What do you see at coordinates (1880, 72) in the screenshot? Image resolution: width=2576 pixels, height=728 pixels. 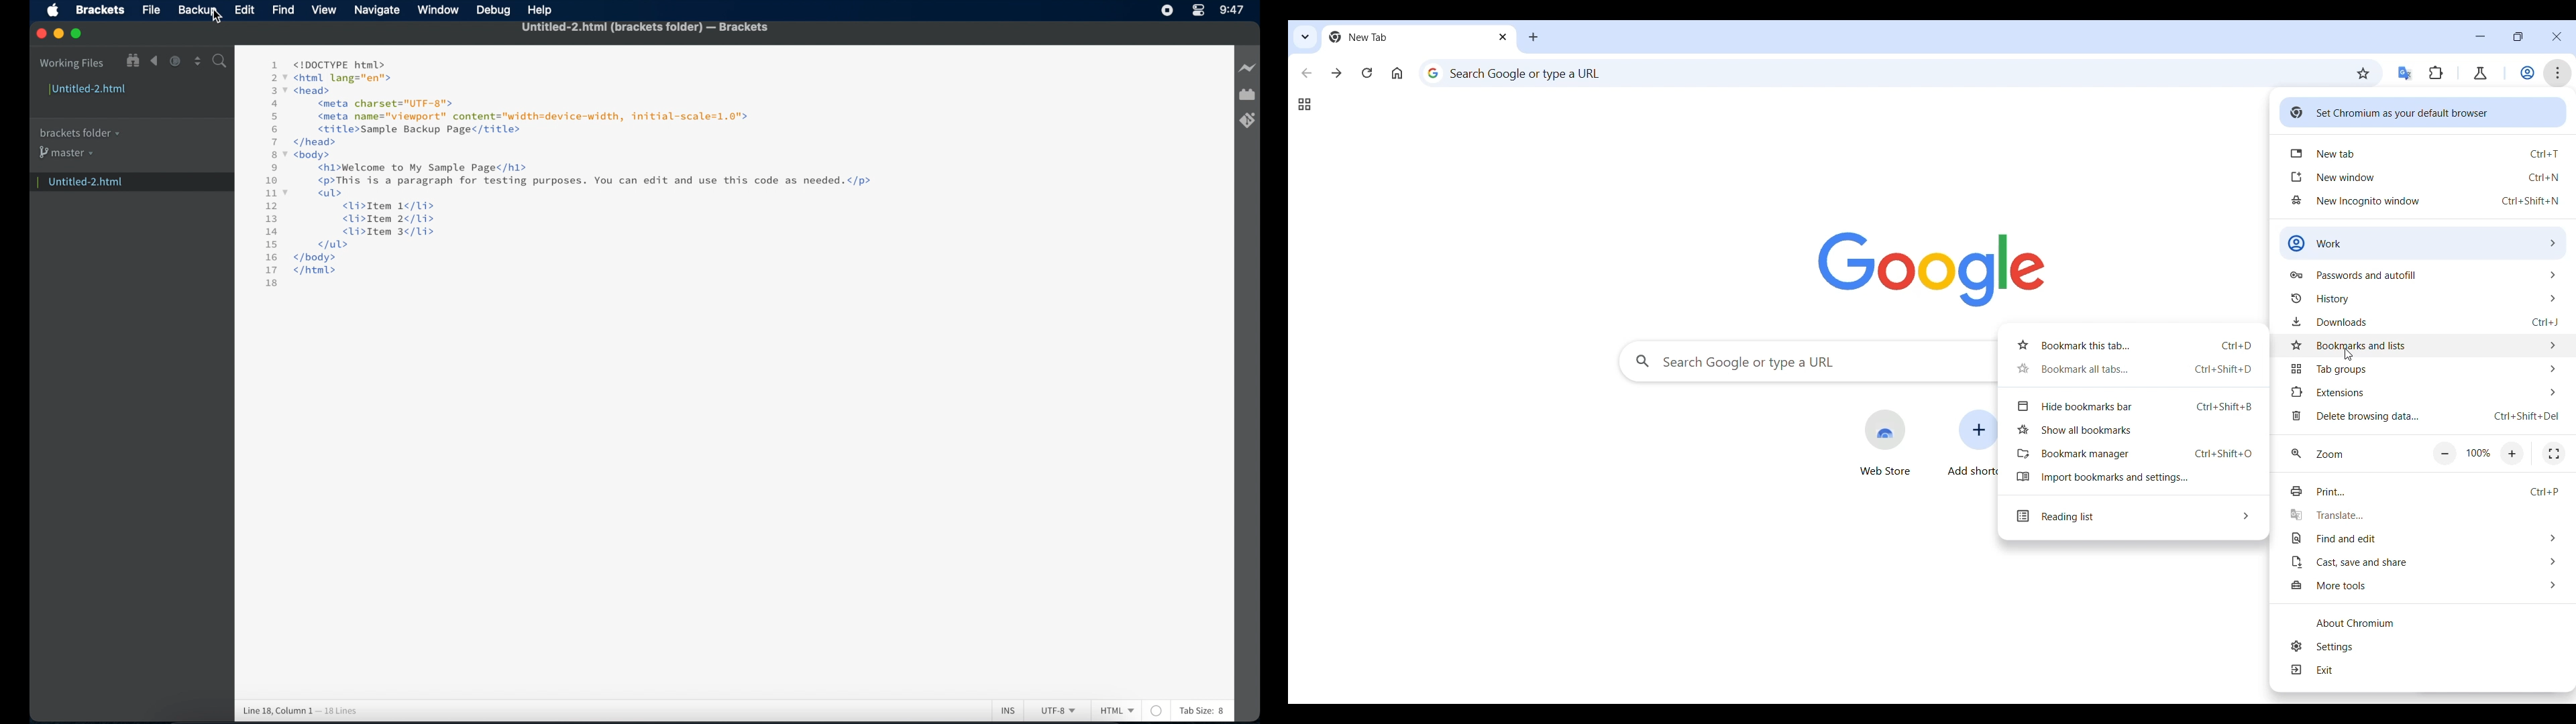 I see `Search Google or type a url` at bounding box center [1880, 72].